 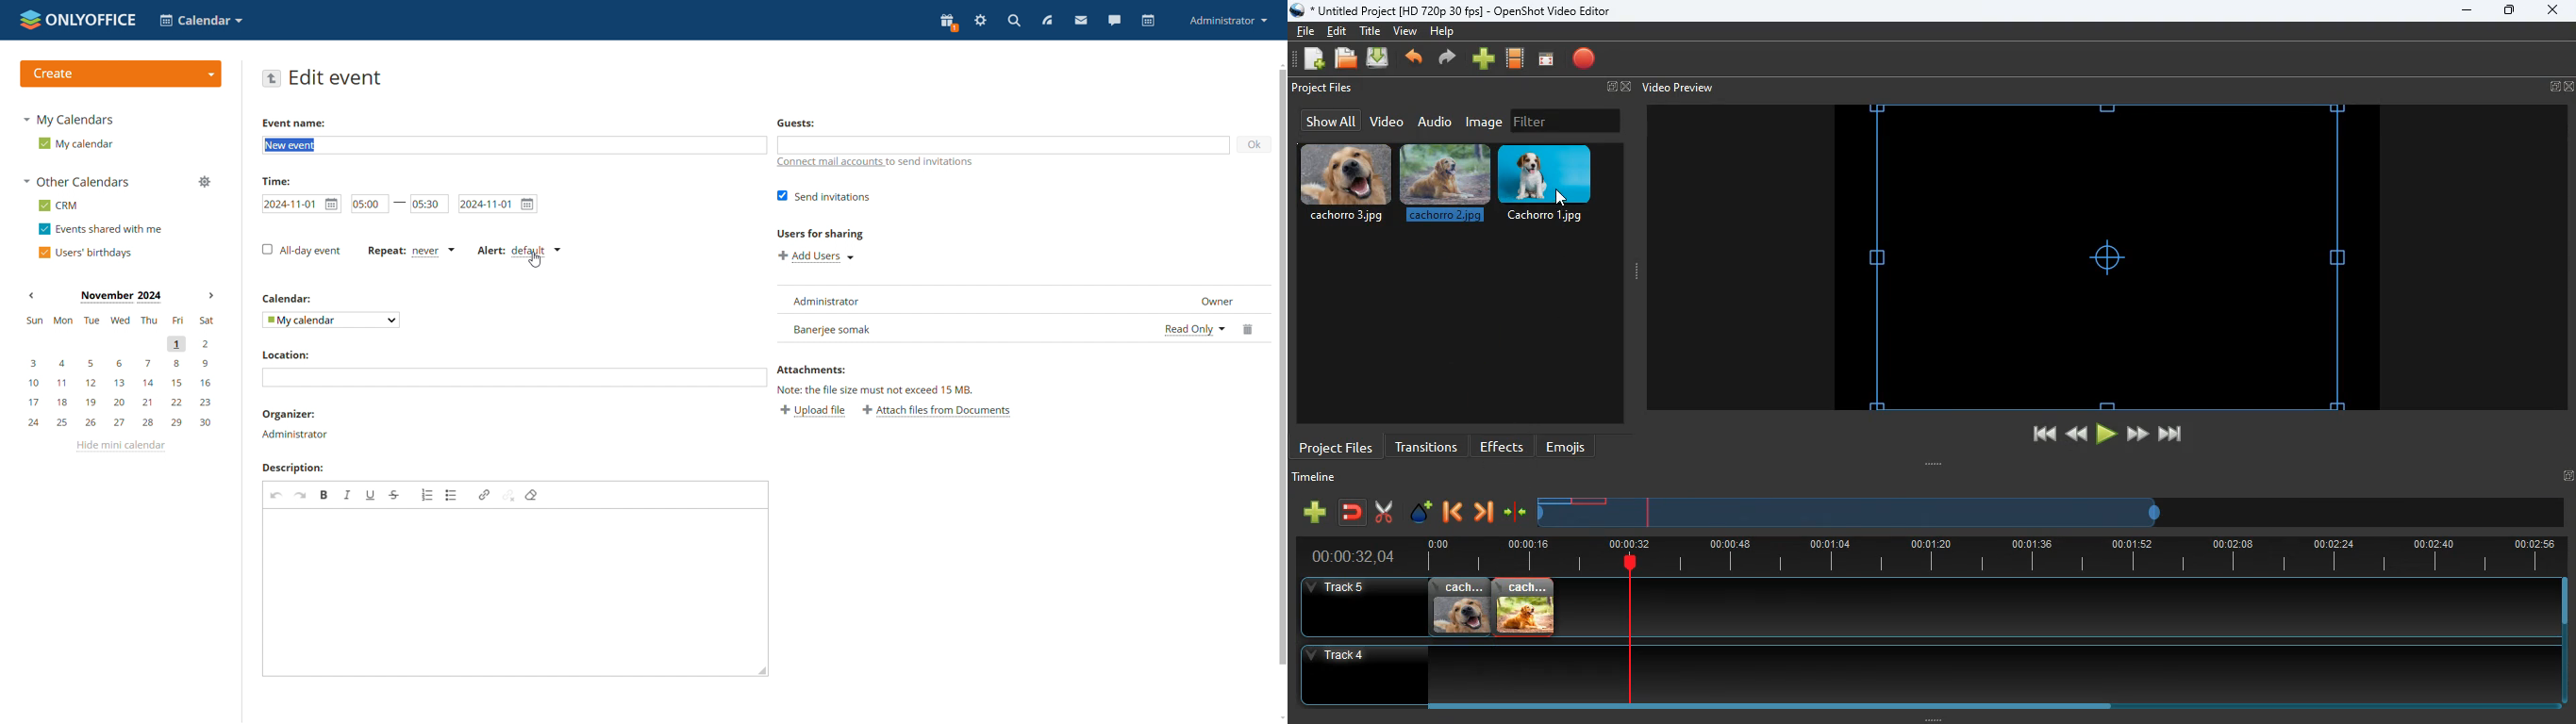 What do you see at coordinates (1503, 446) in the screenshot?
I see `effects` at bounding box center [1503, 446].